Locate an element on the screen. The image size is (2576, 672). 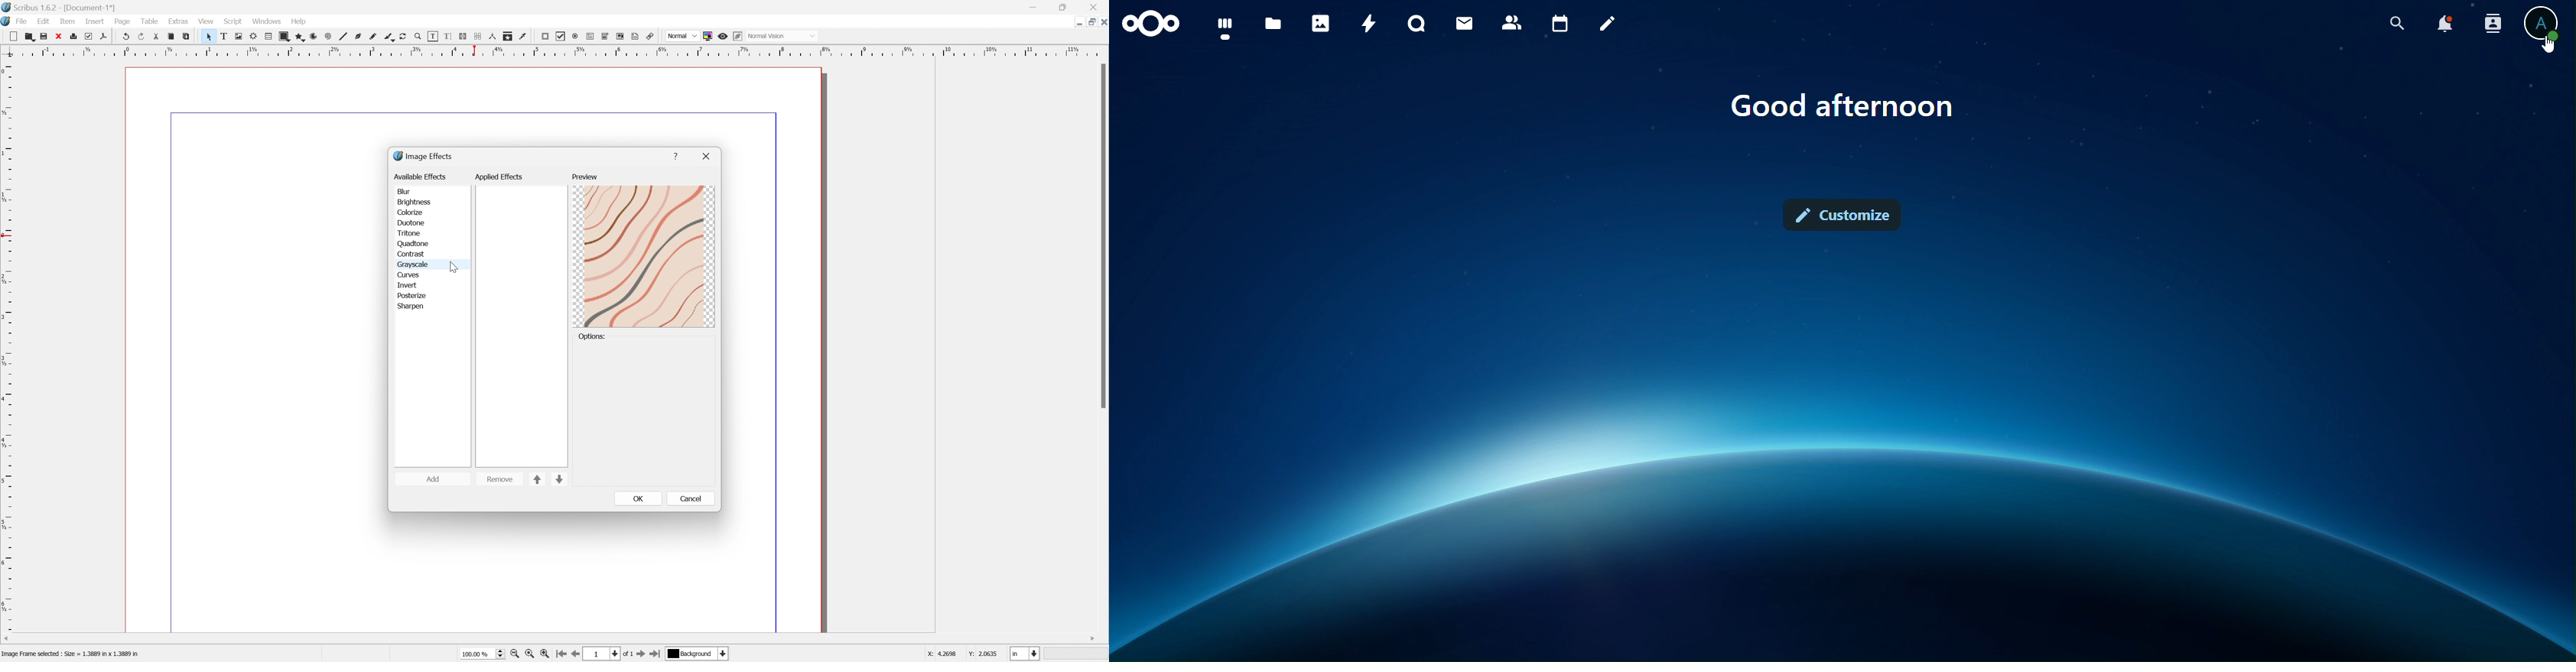
Paste is located at coordinates (189, 37).